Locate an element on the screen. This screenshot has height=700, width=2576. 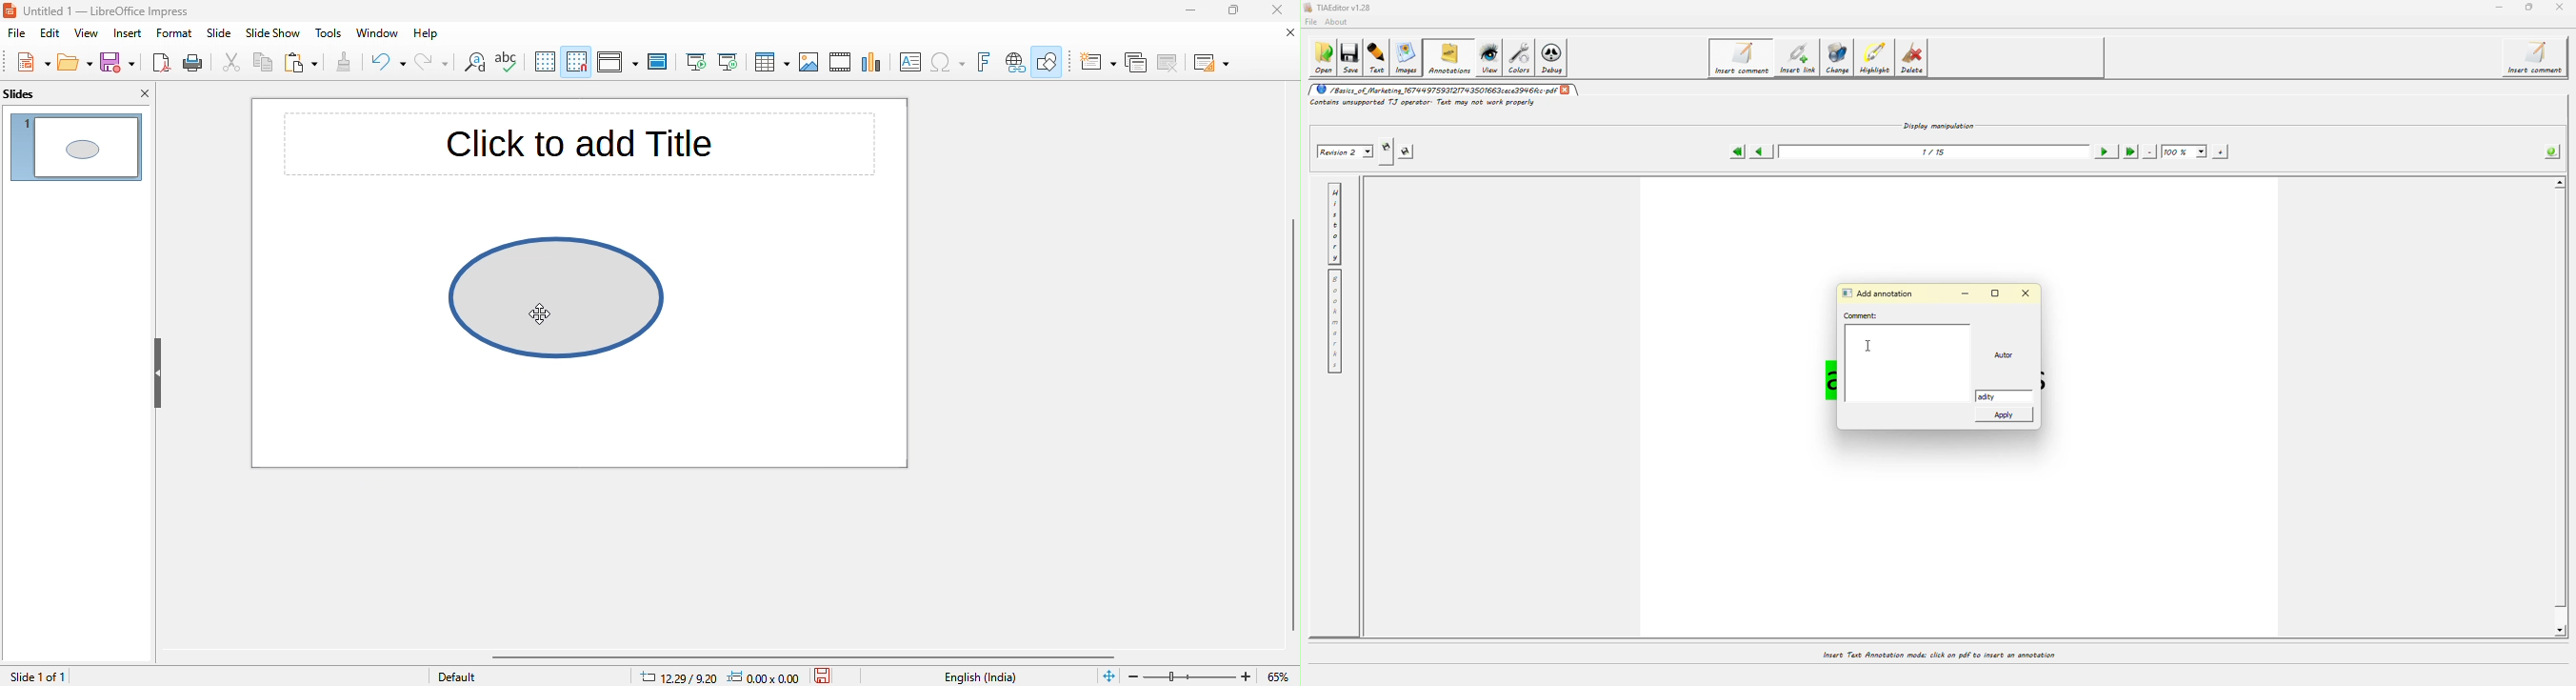
new slide is located at coordinates (1095, 62).